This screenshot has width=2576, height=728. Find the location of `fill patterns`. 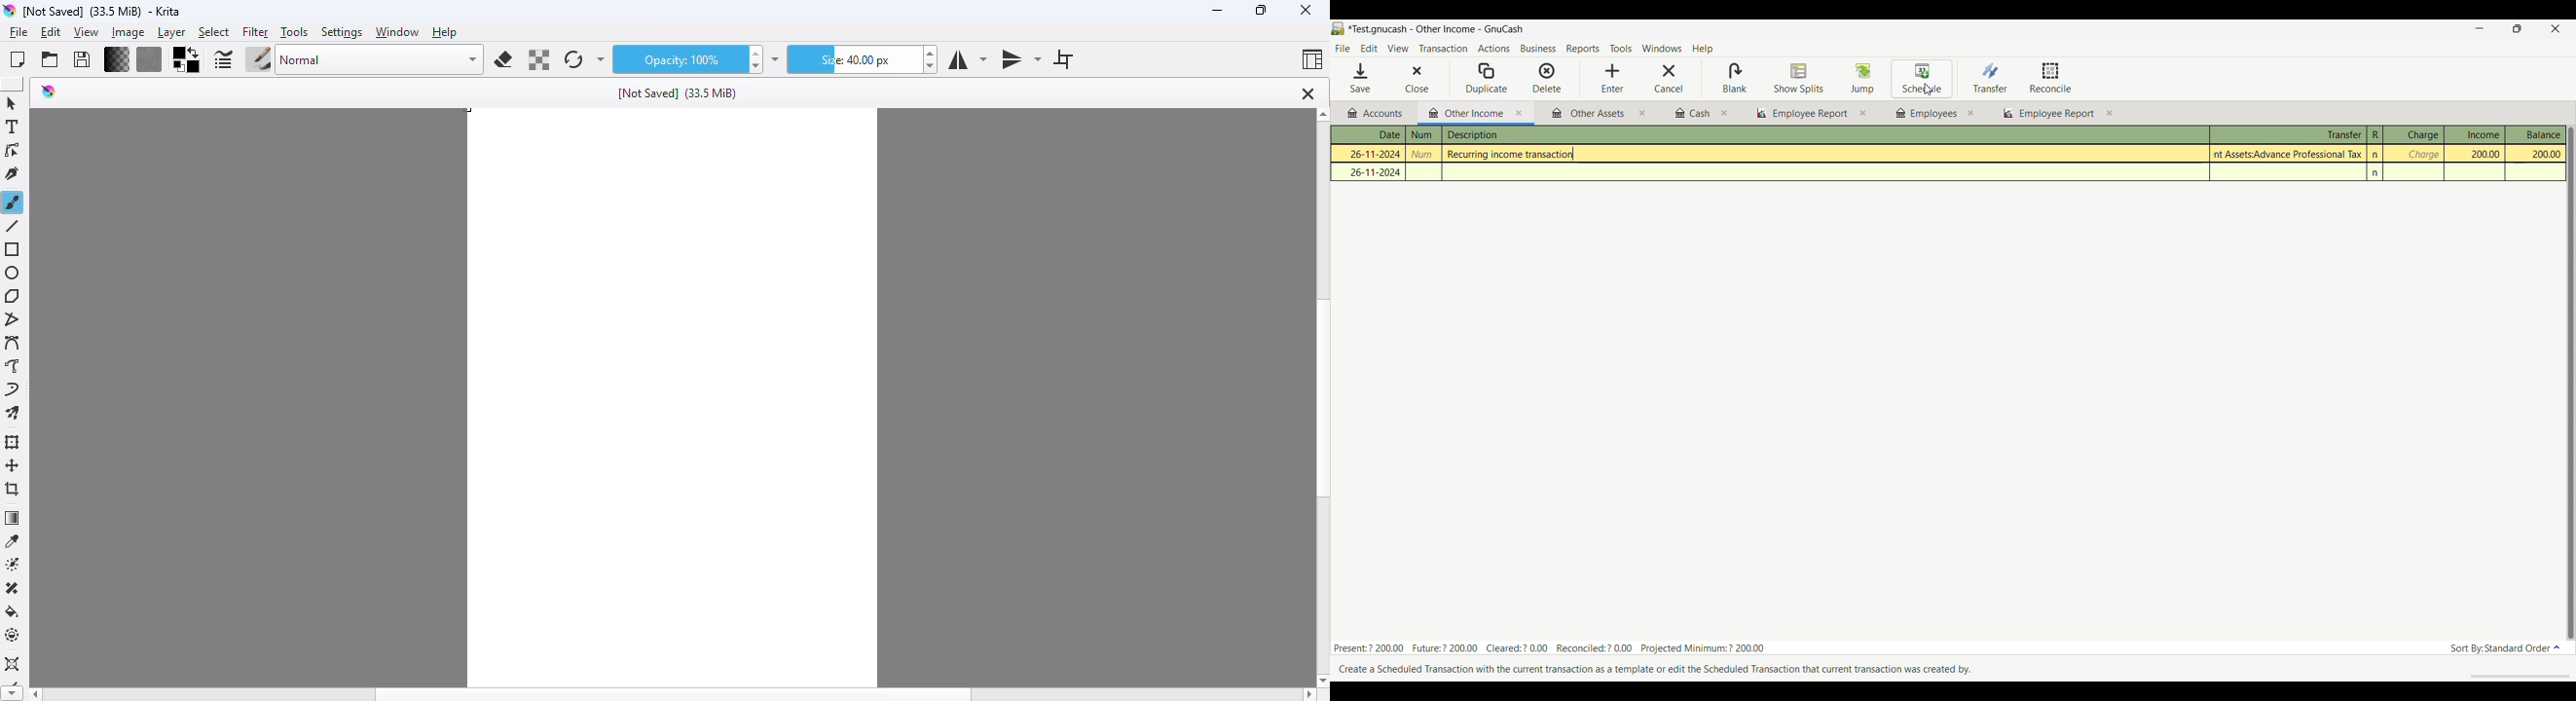

fill patterns is located at coordinates (150, 59).